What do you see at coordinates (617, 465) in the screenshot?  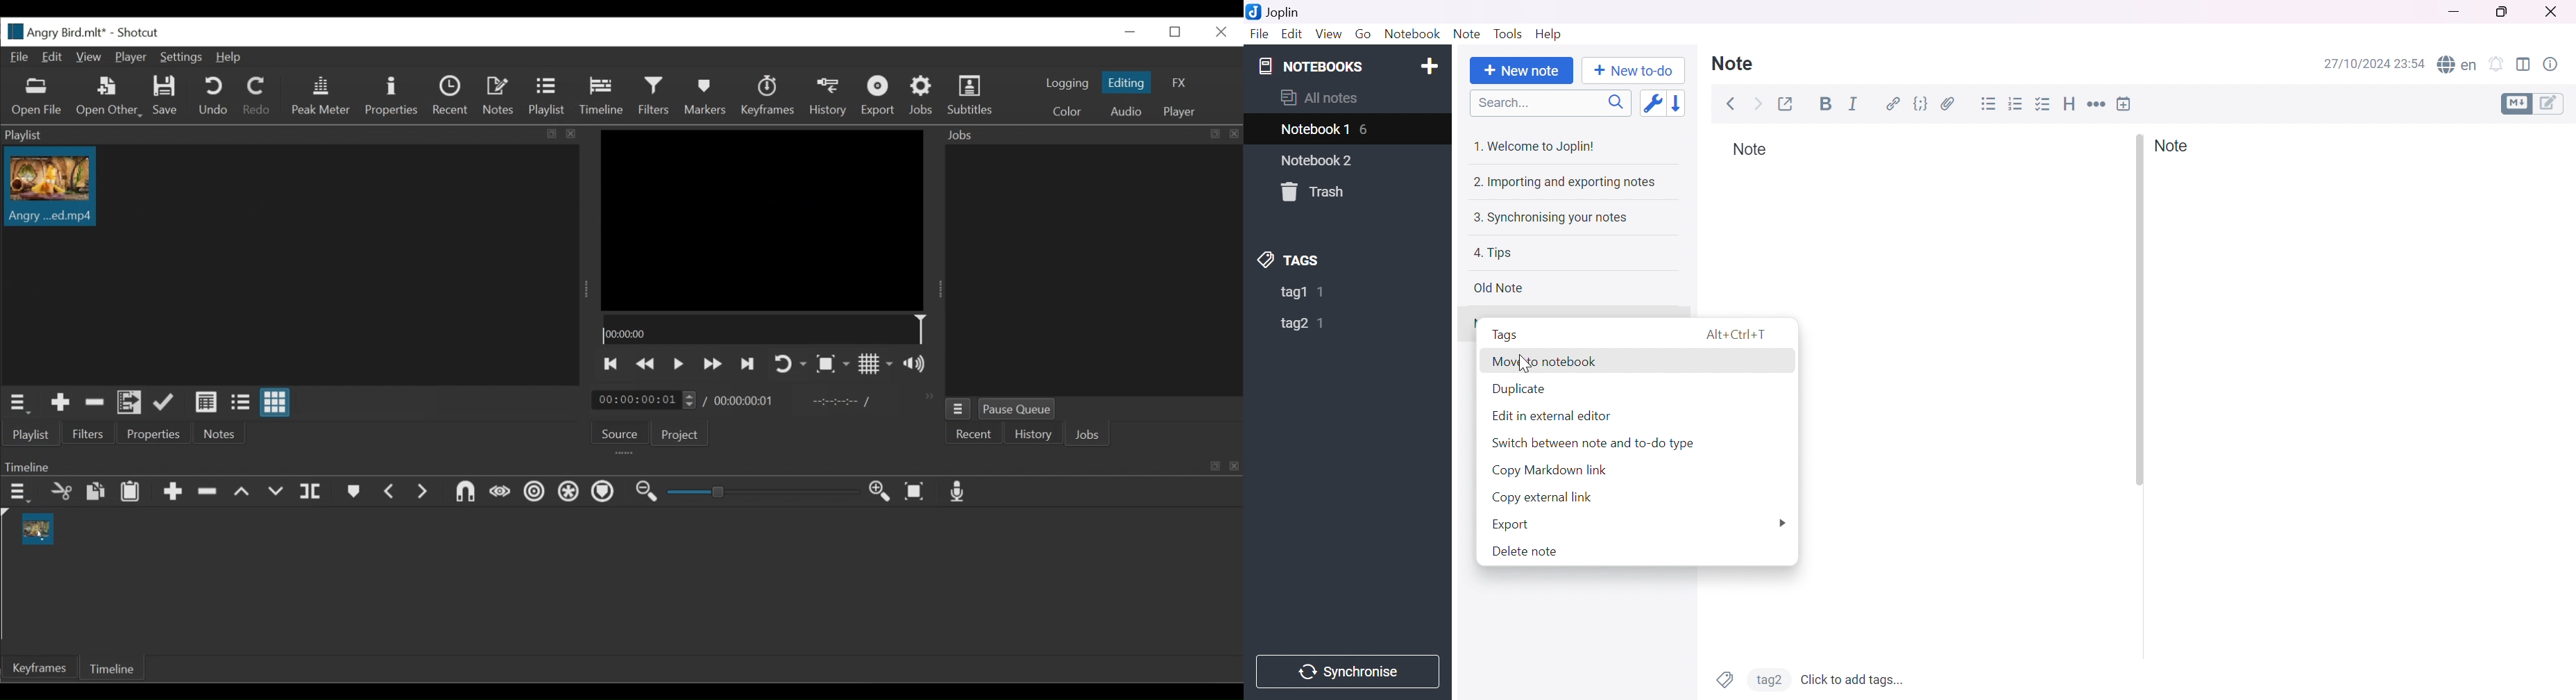 I see `Timeline Panel` at bounding box center [617, 465].